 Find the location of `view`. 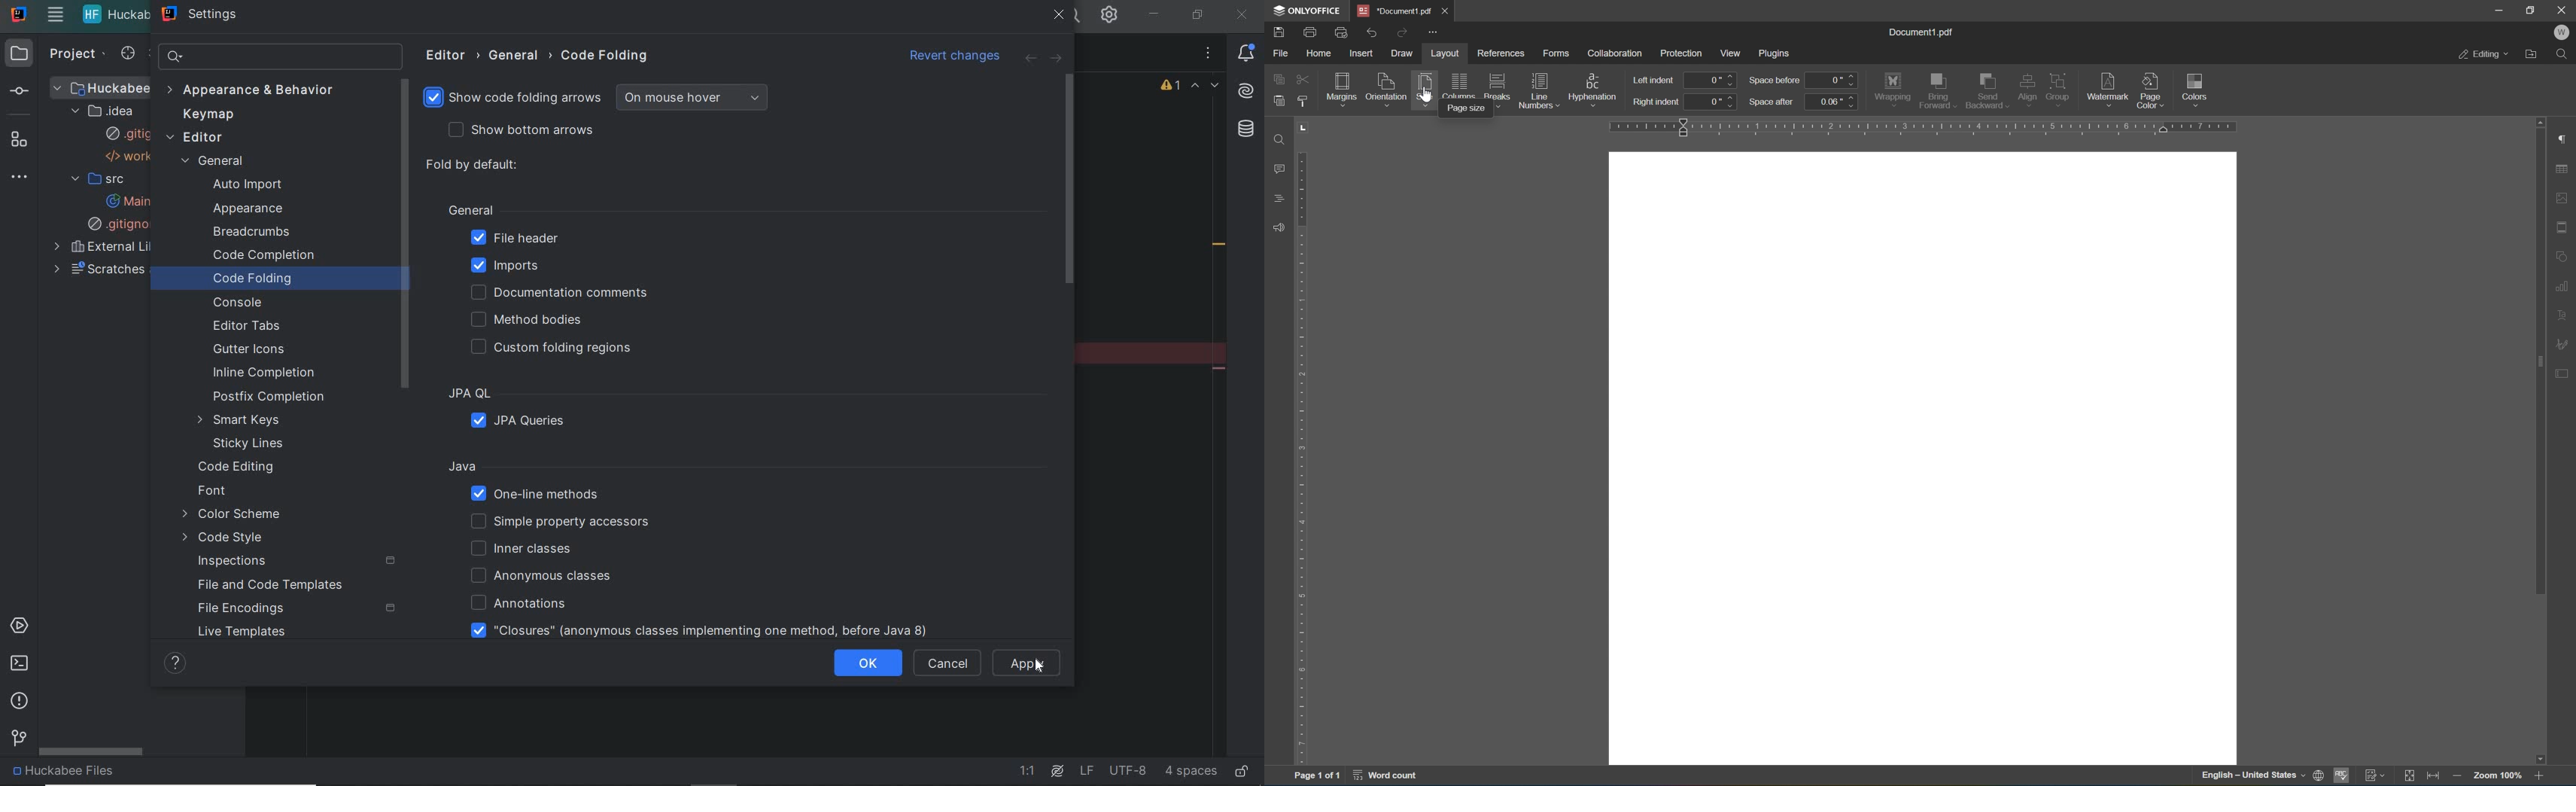

view is located at coordinates (1734, 52).